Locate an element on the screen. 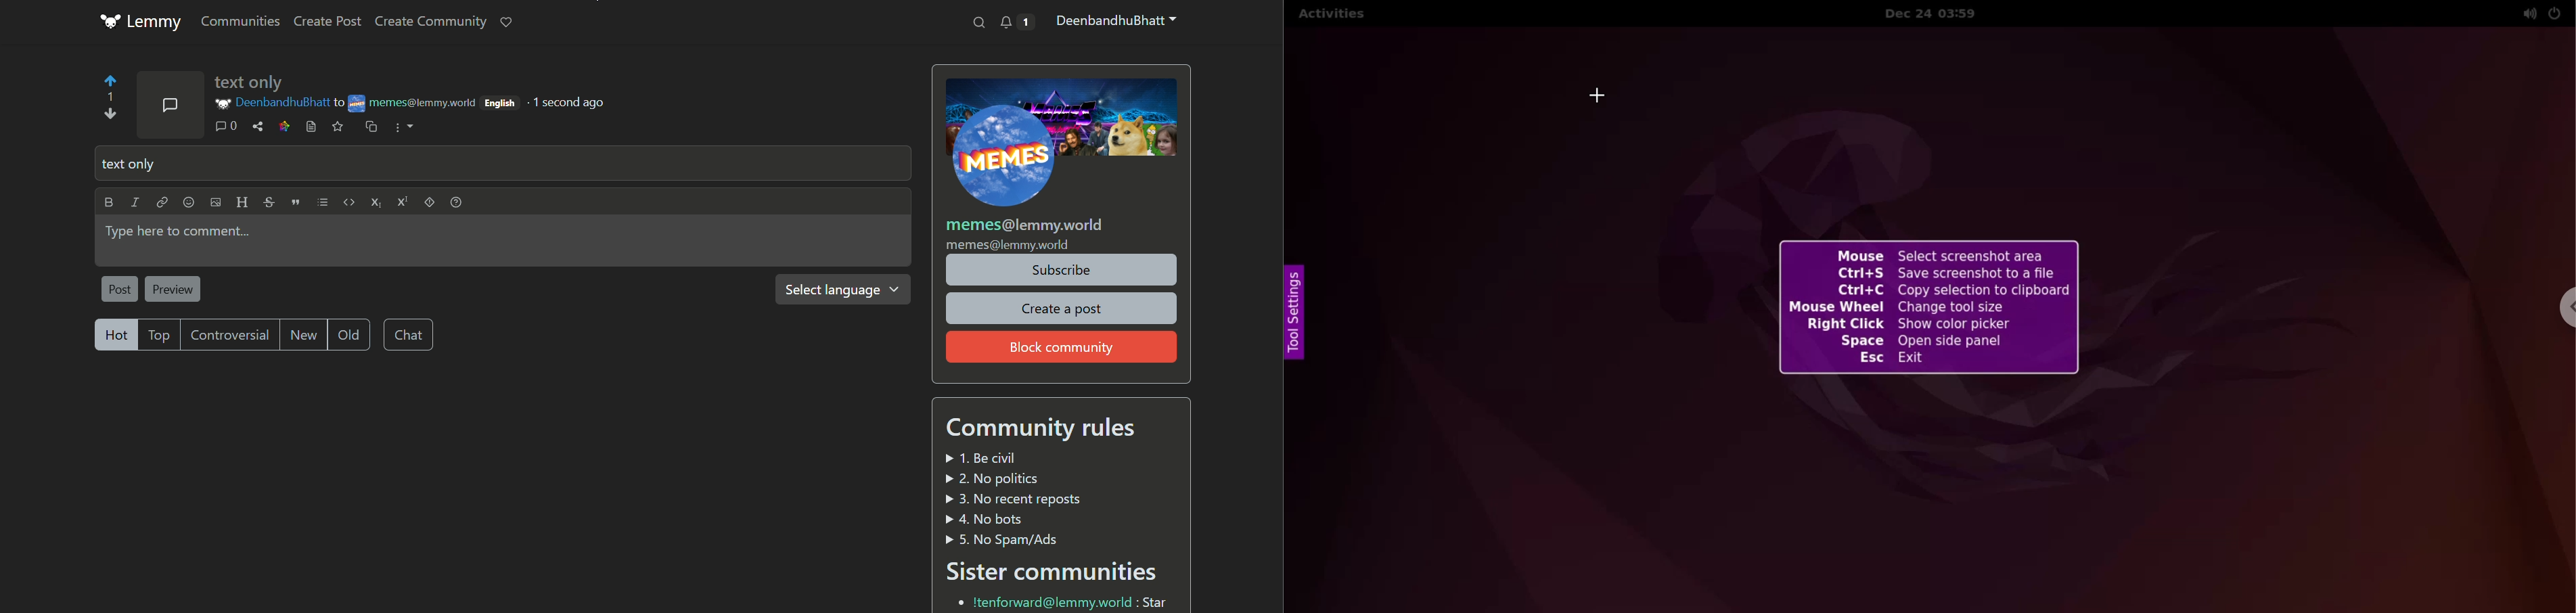 The height and width of the screenshot is (616, 2576). profile name is located at coordinates (281, 103).